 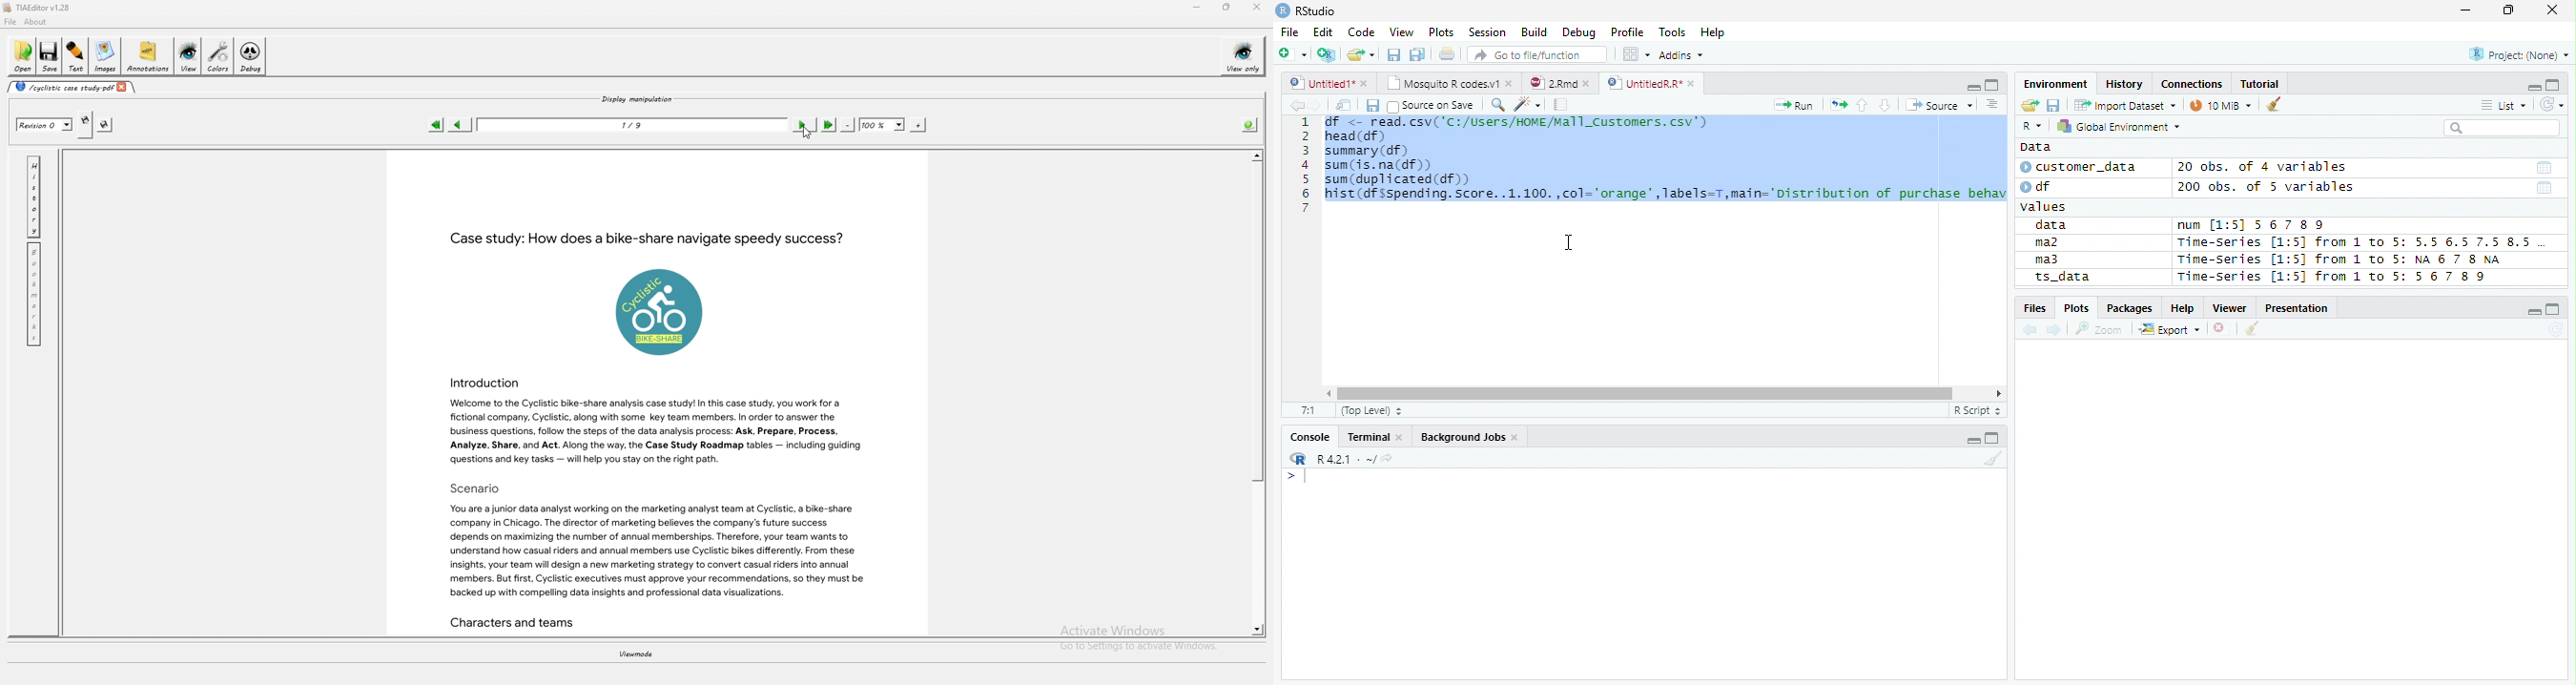 What do you see at coordinates (1328, 83) in the screenshot?
I see `Untitiled1` at bounding box center [1328, 83].